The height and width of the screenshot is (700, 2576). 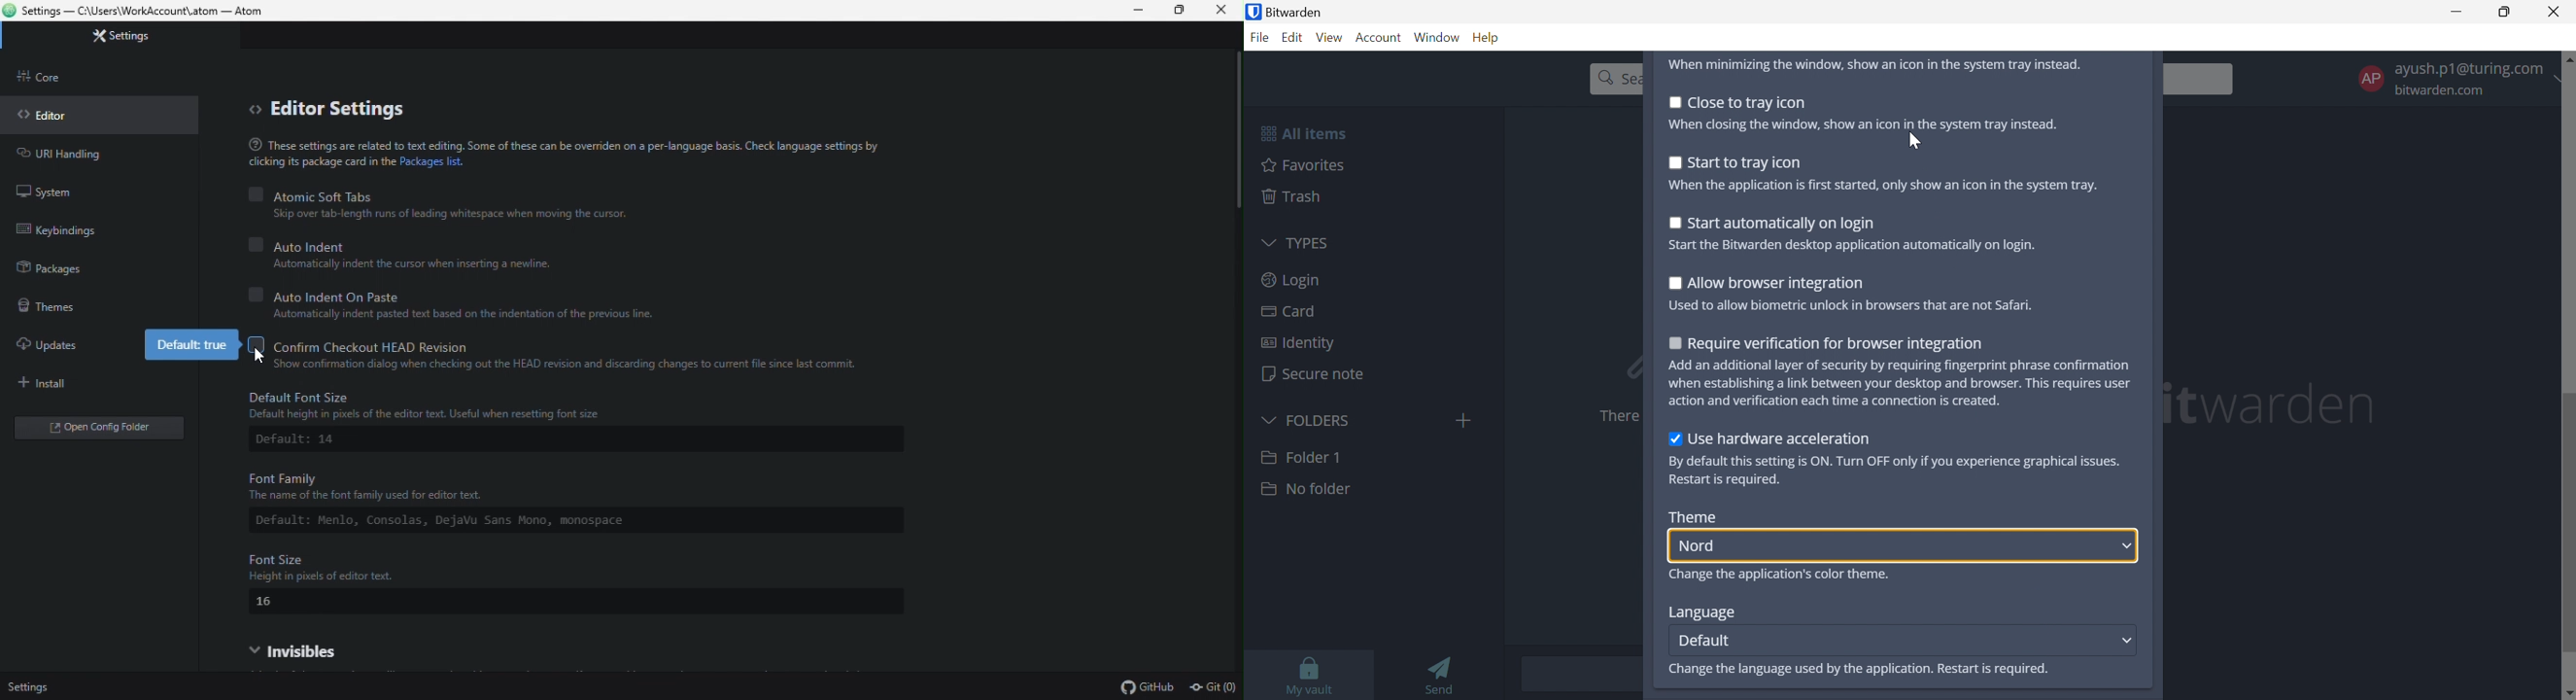 What do you see at coordinates (1748, 102) in the screenshot?
I see `Close to tray icon` at bounding box center [1748, 102].